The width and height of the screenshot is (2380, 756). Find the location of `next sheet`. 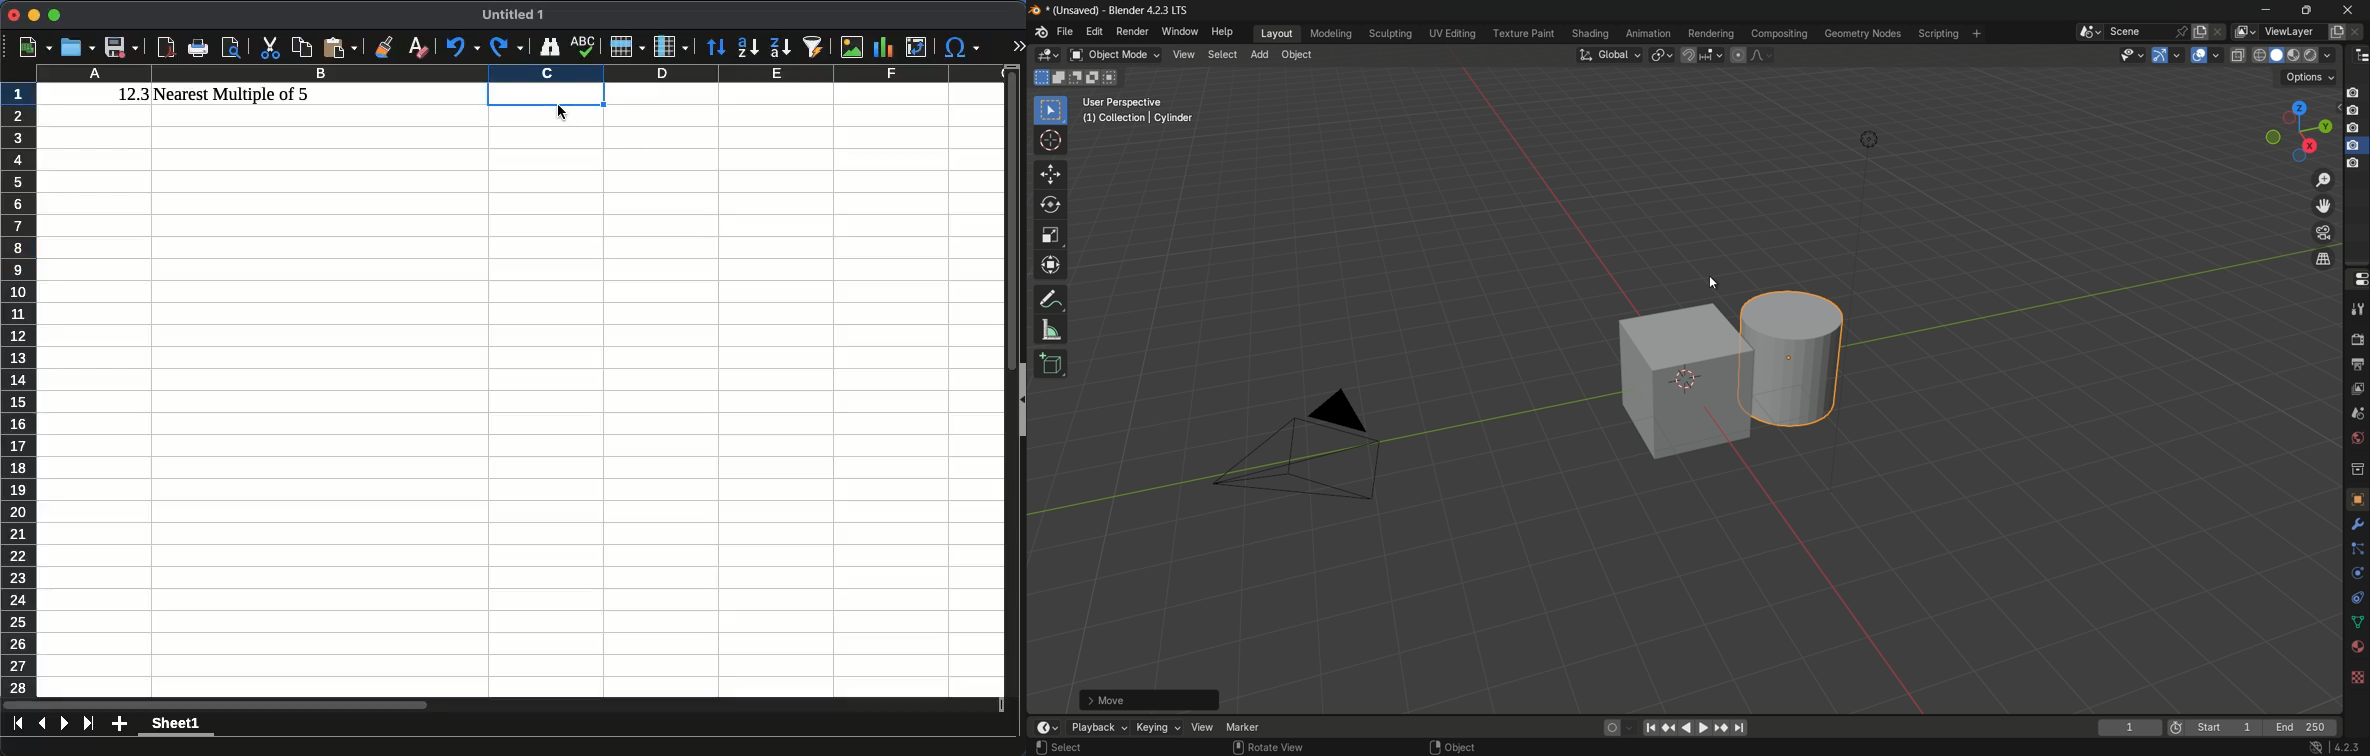

next sheet is located at coordinates (65, 725).